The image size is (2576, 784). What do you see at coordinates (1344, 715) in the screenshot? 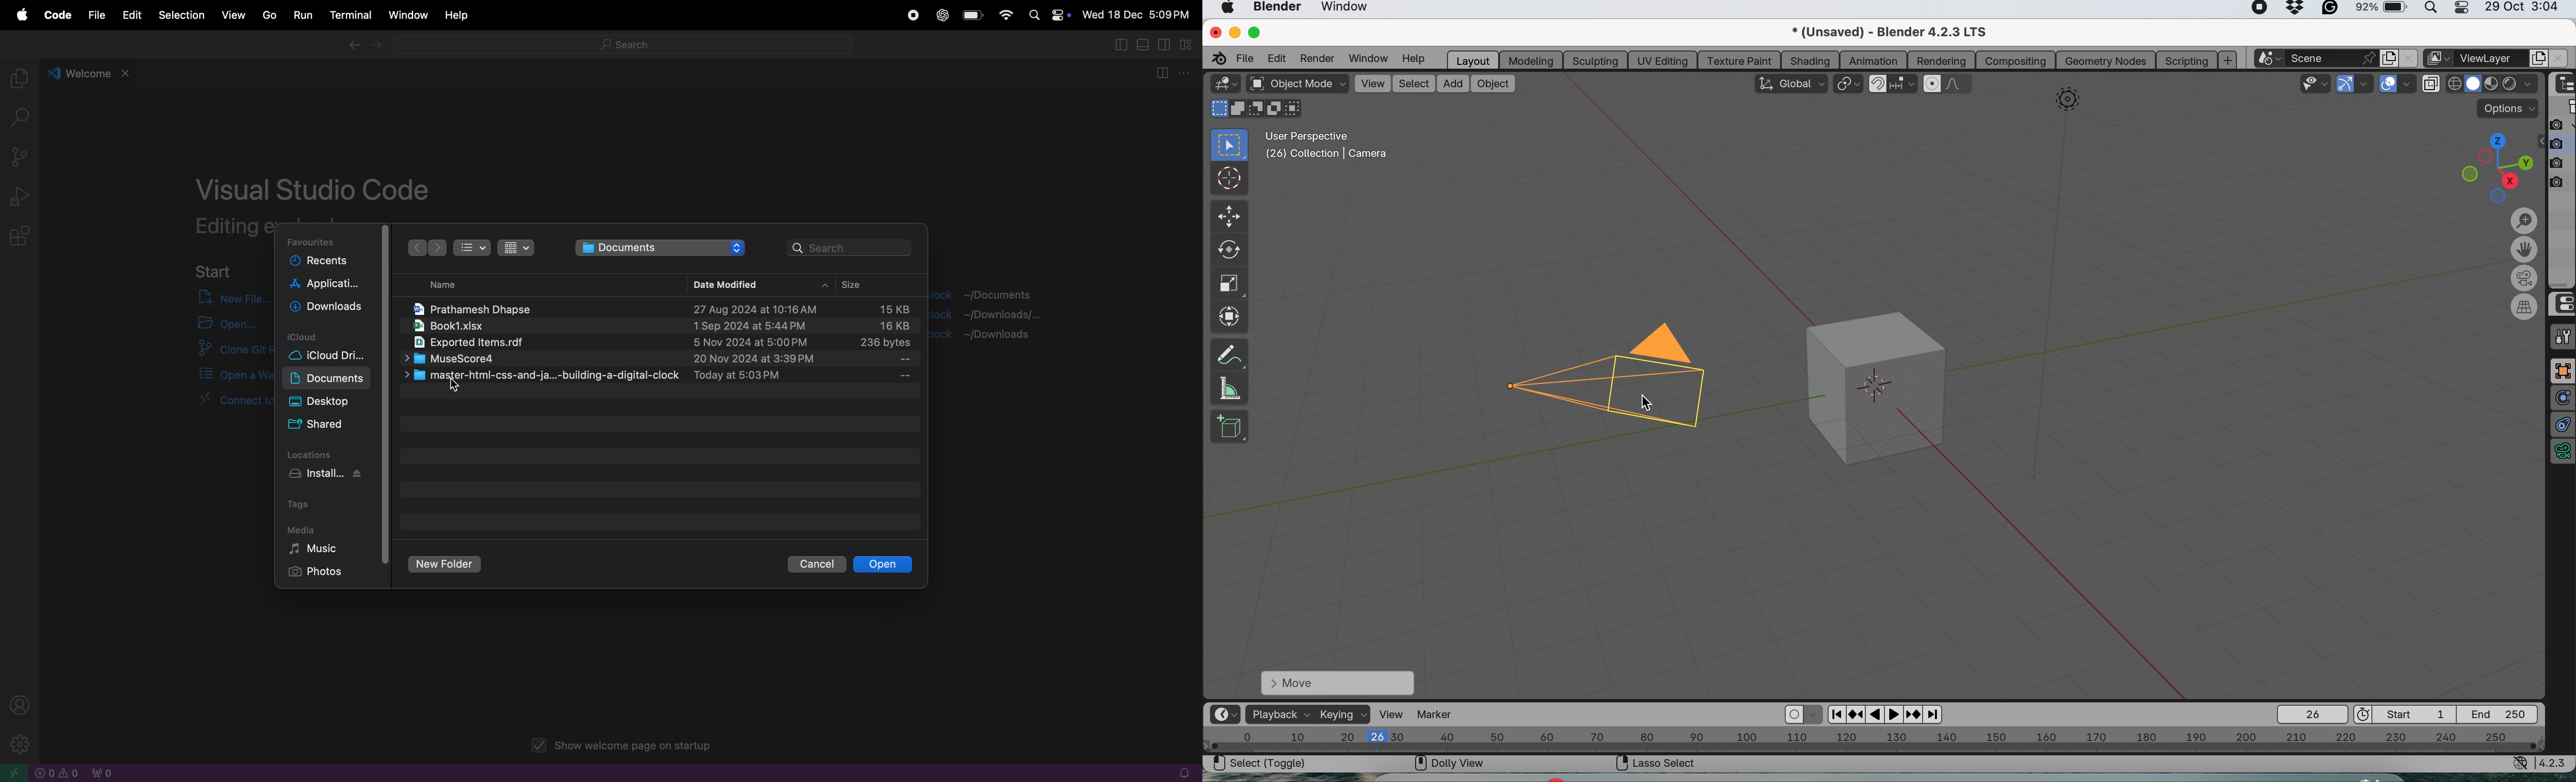
I see `keying` at bounding box center [1344, 715].